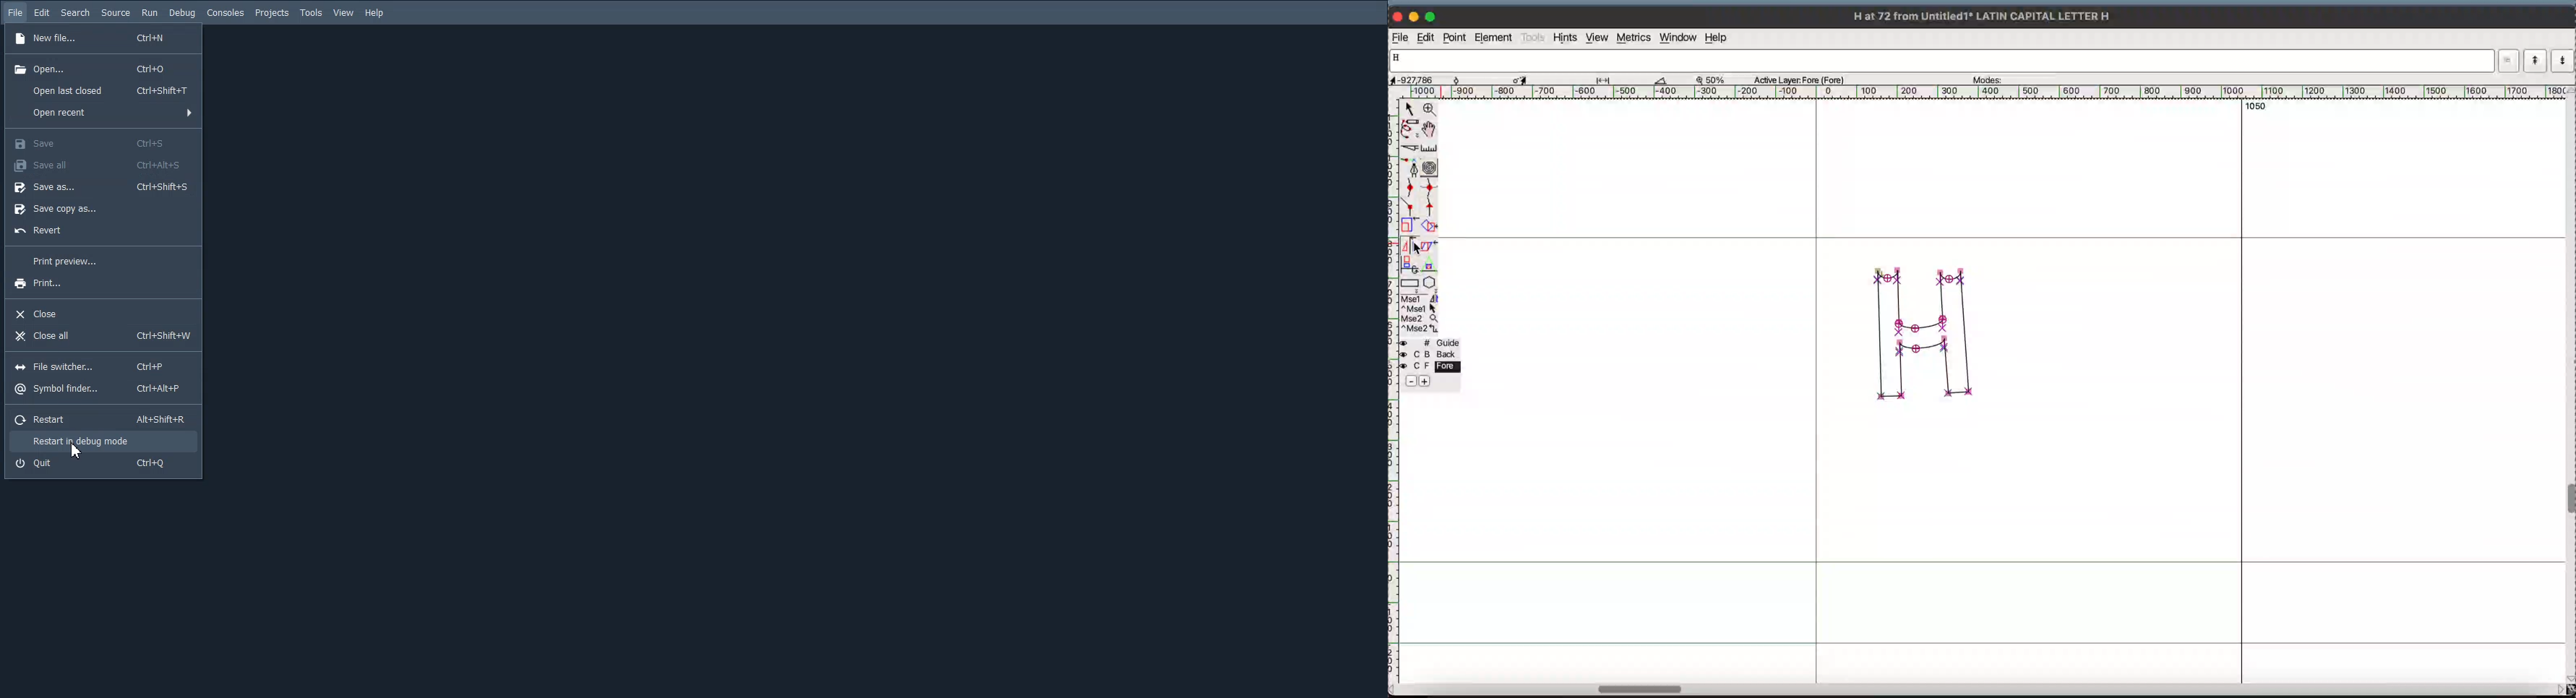 The image size is (2576, 700). Describe the element at coordinates (1411, 208) in the screenshot. I see `corner` at that location.